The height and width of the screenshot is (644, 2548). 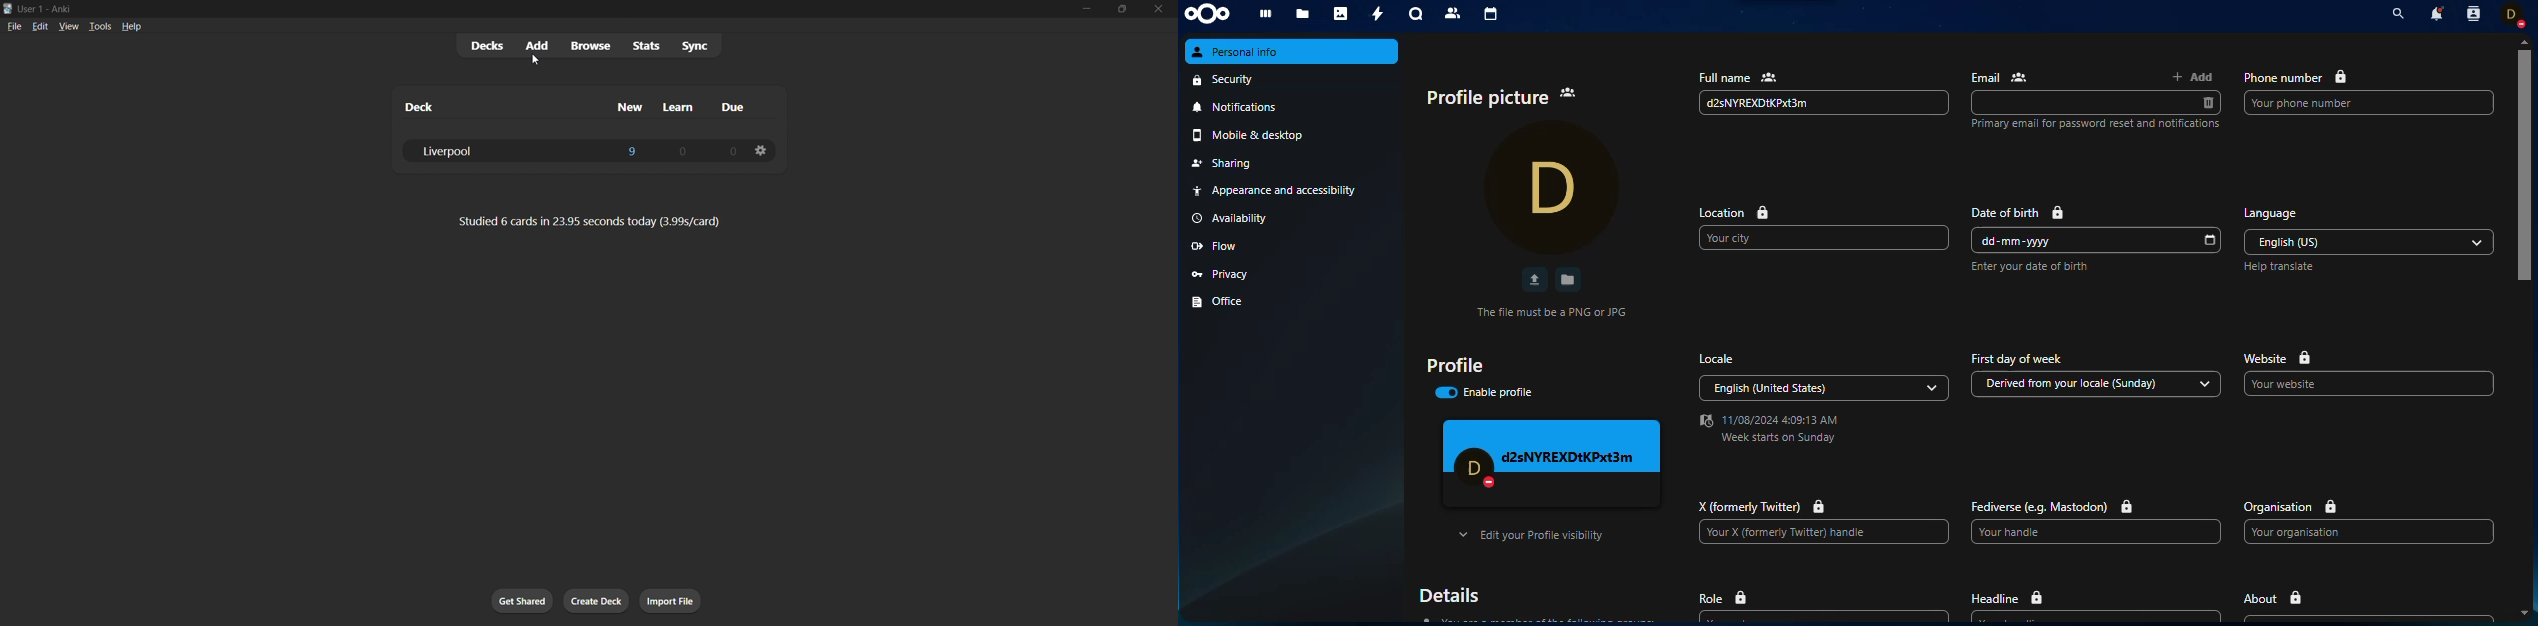 I want to click on date of birth, so click(x=2017, y=212).